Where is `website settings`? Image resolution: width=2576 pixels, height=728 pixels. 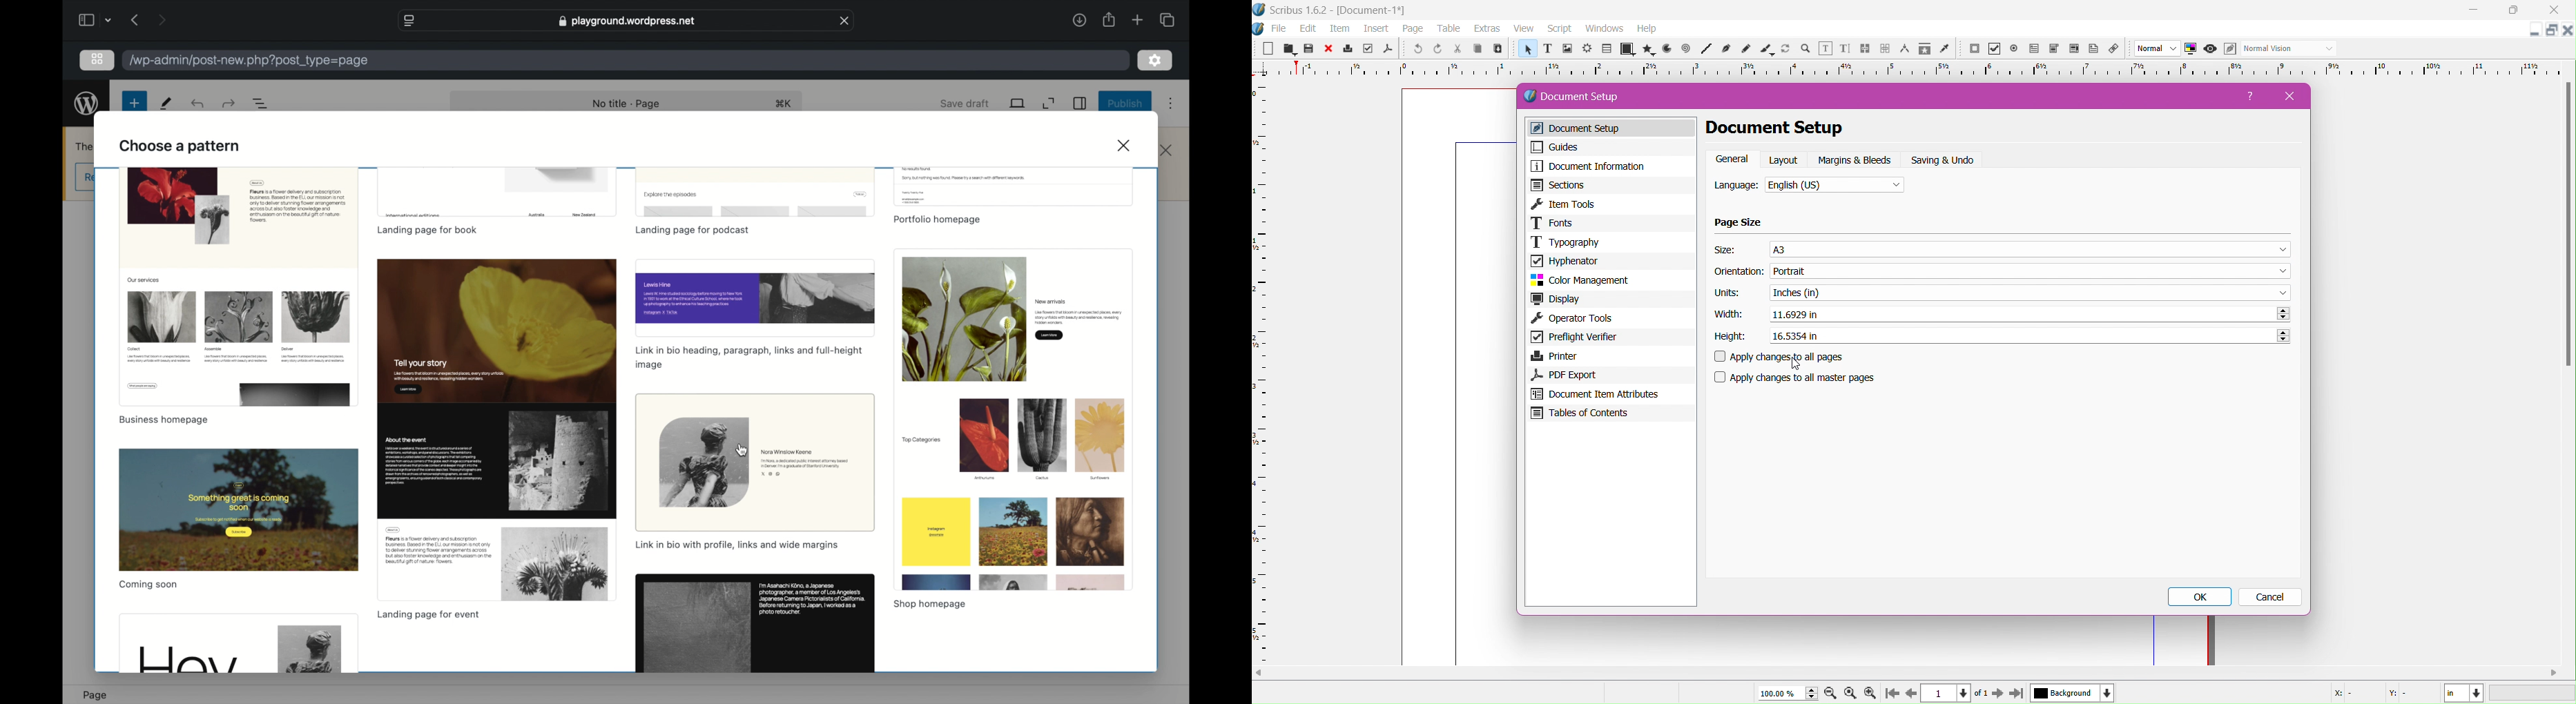
website settings is located at coordinates (408, 21).